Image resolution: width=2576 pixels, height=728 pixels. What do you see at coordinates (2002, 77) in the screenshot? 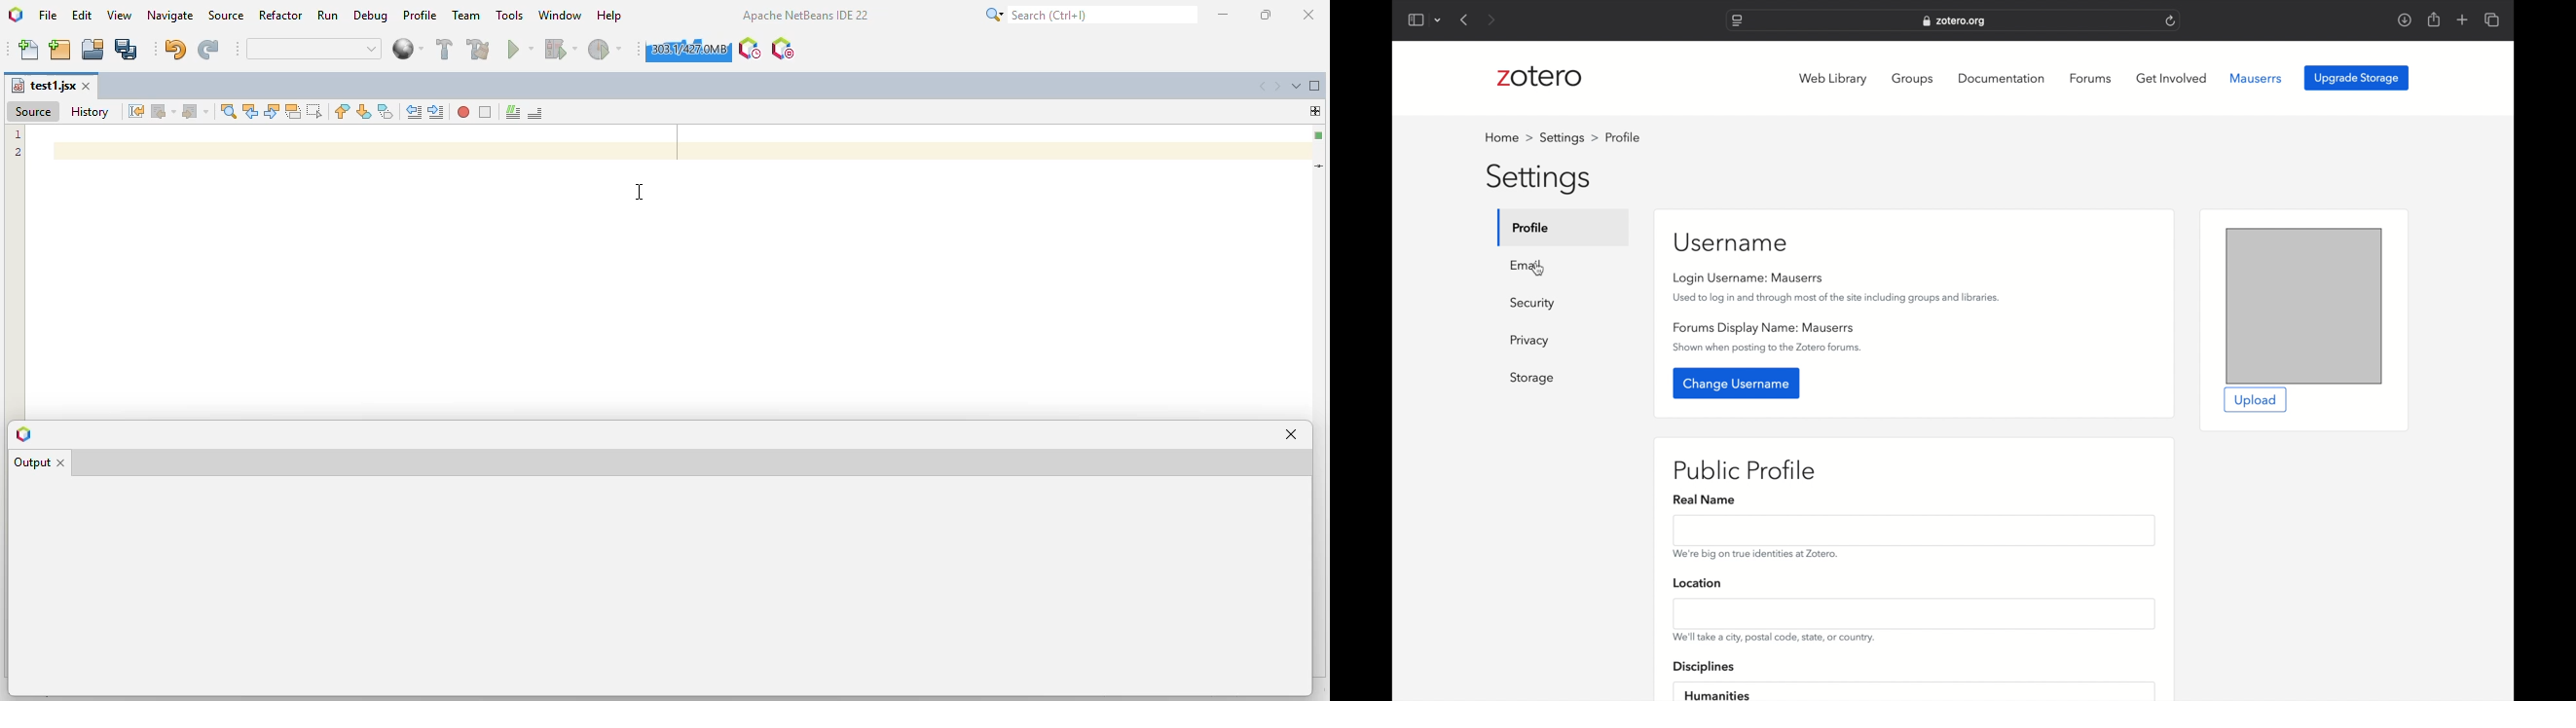
I see `documentation` at bounding box center [2002, 77].